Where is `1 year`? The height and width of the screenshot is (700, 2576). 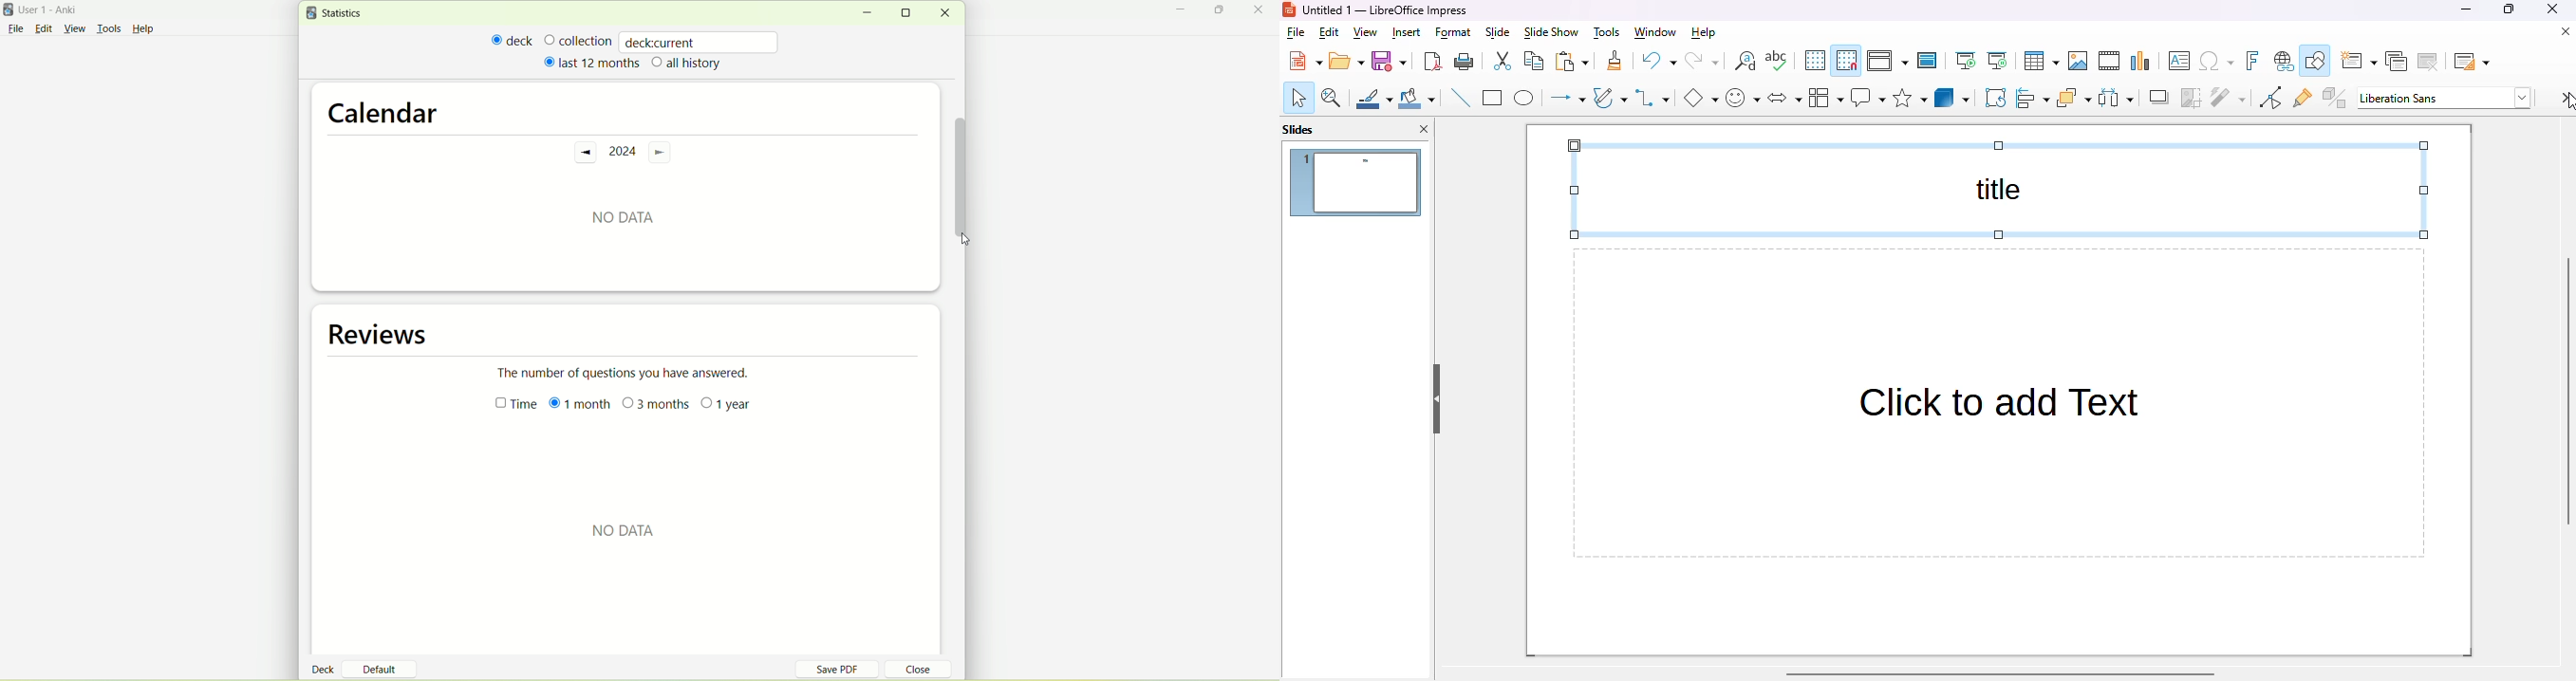
1 year is located at coordinates (728, 408).